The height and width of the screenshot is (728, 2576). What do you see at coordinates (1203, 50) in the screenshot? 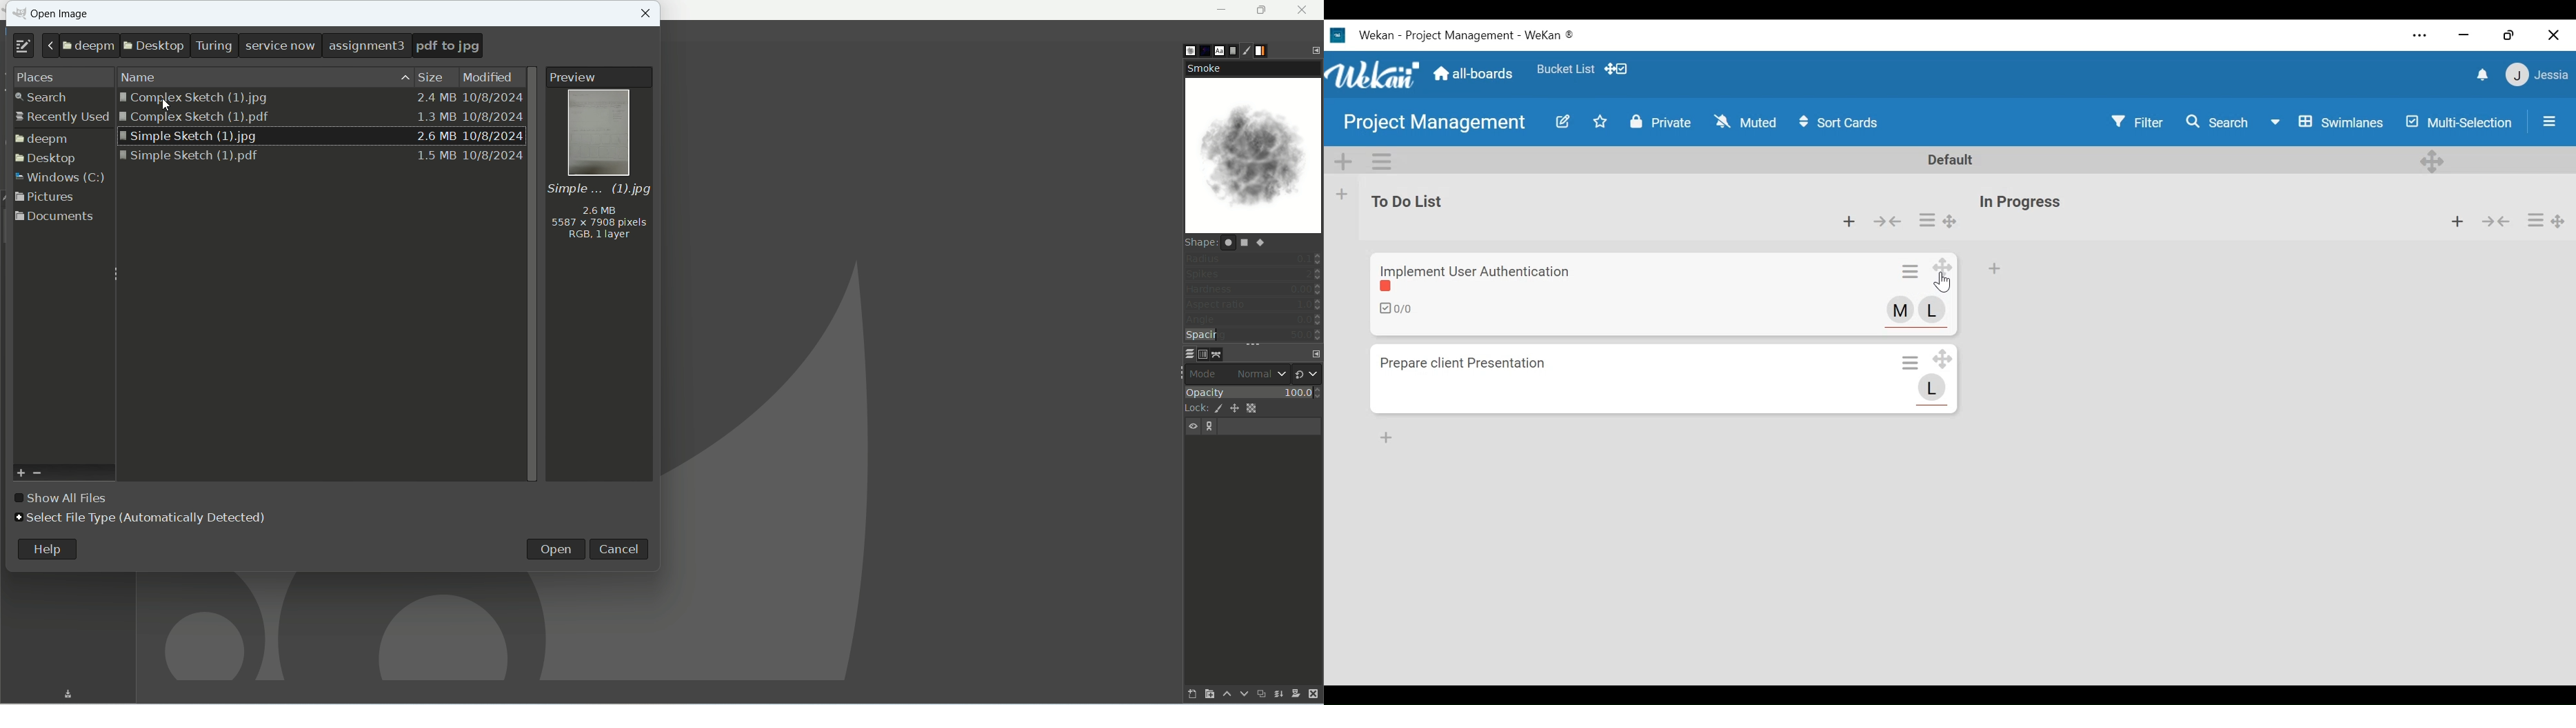
I see `pattern` at bounding box center [1203, 50].